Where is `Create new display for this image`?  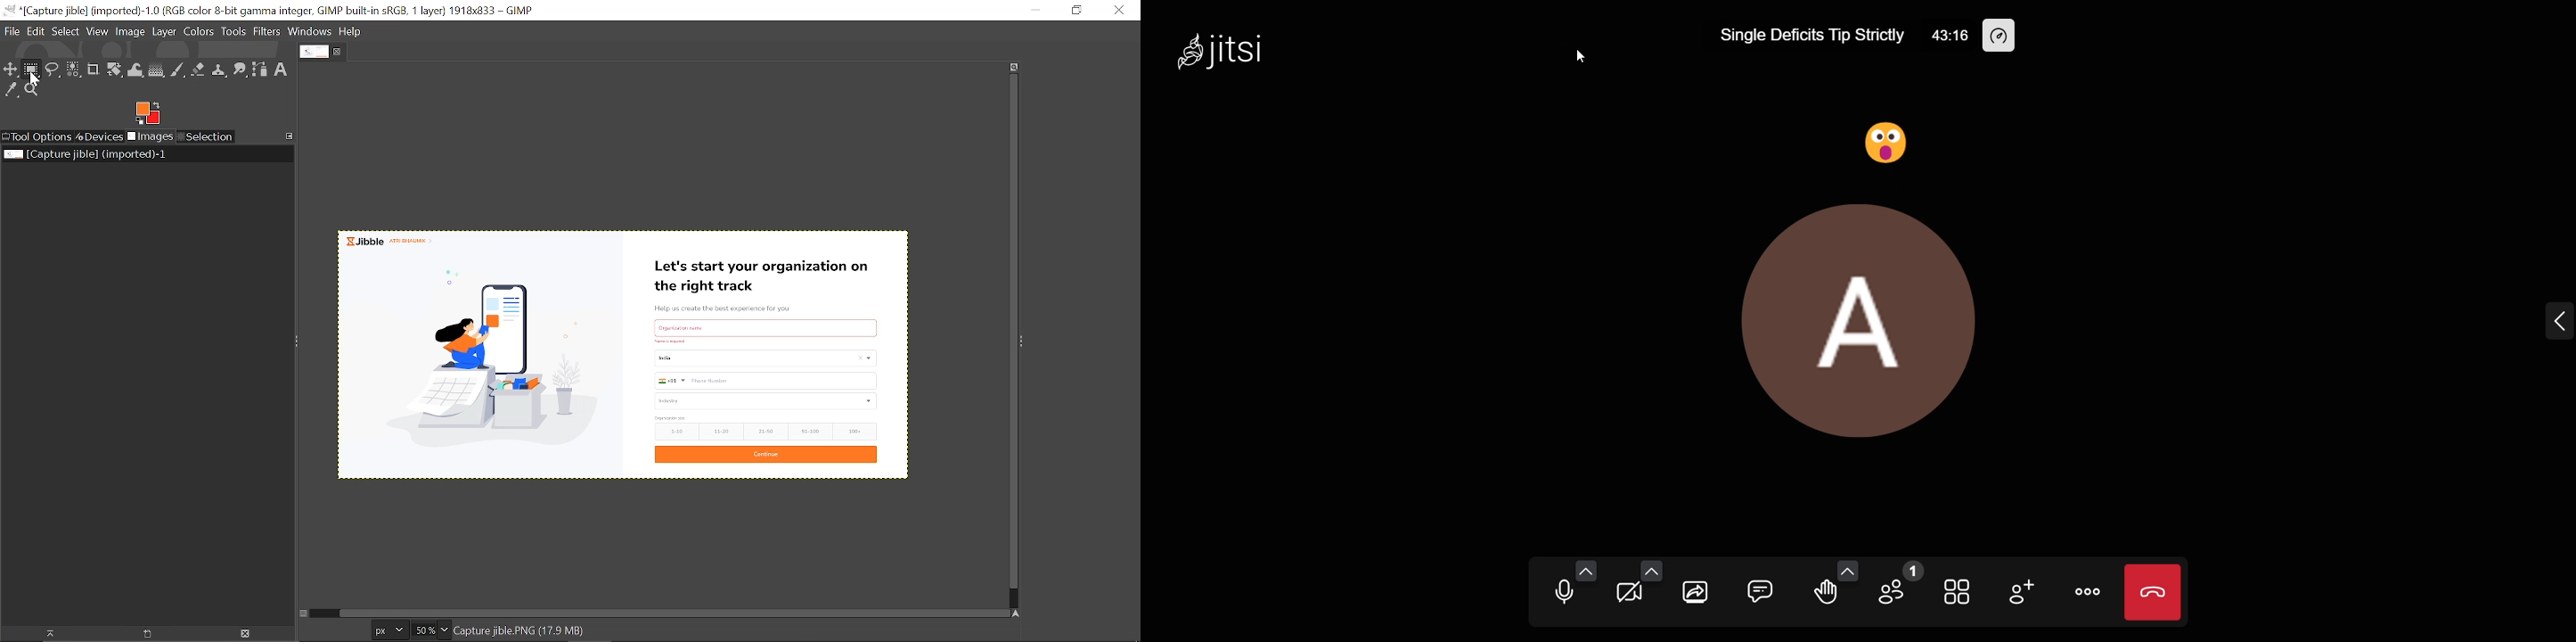
Create new display for this image is located at coordinates (144, 633).